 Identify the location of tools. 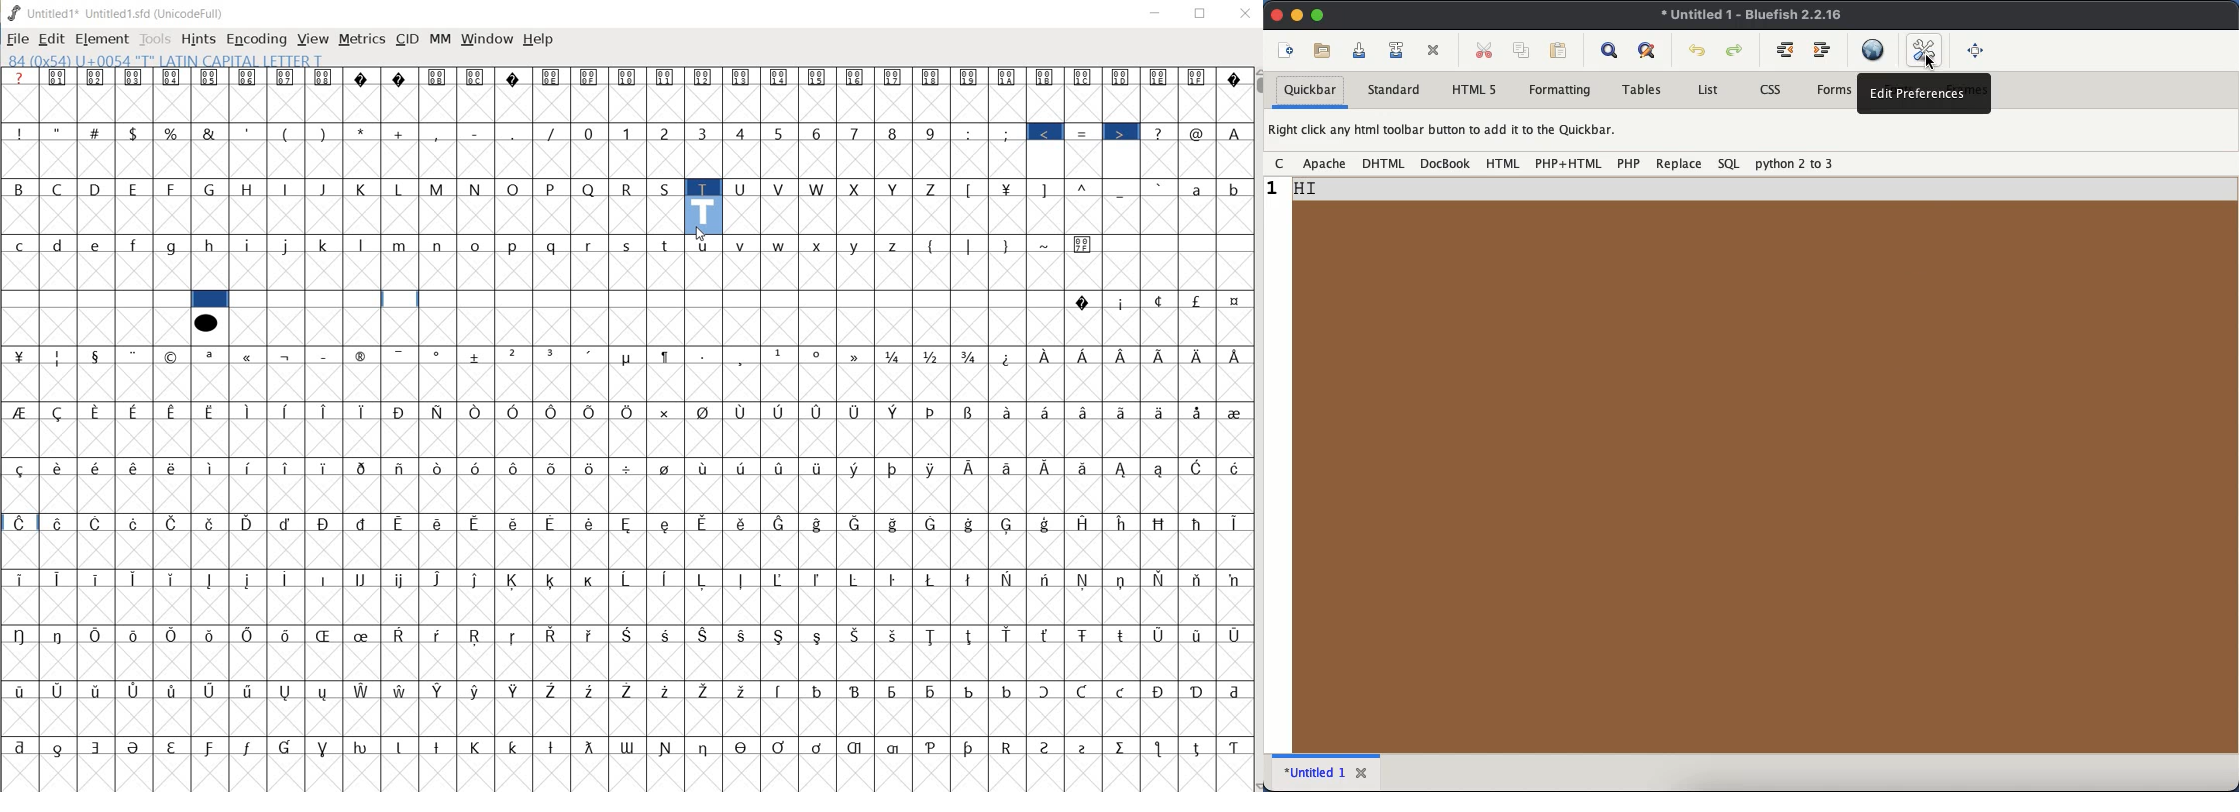
(156, 38).